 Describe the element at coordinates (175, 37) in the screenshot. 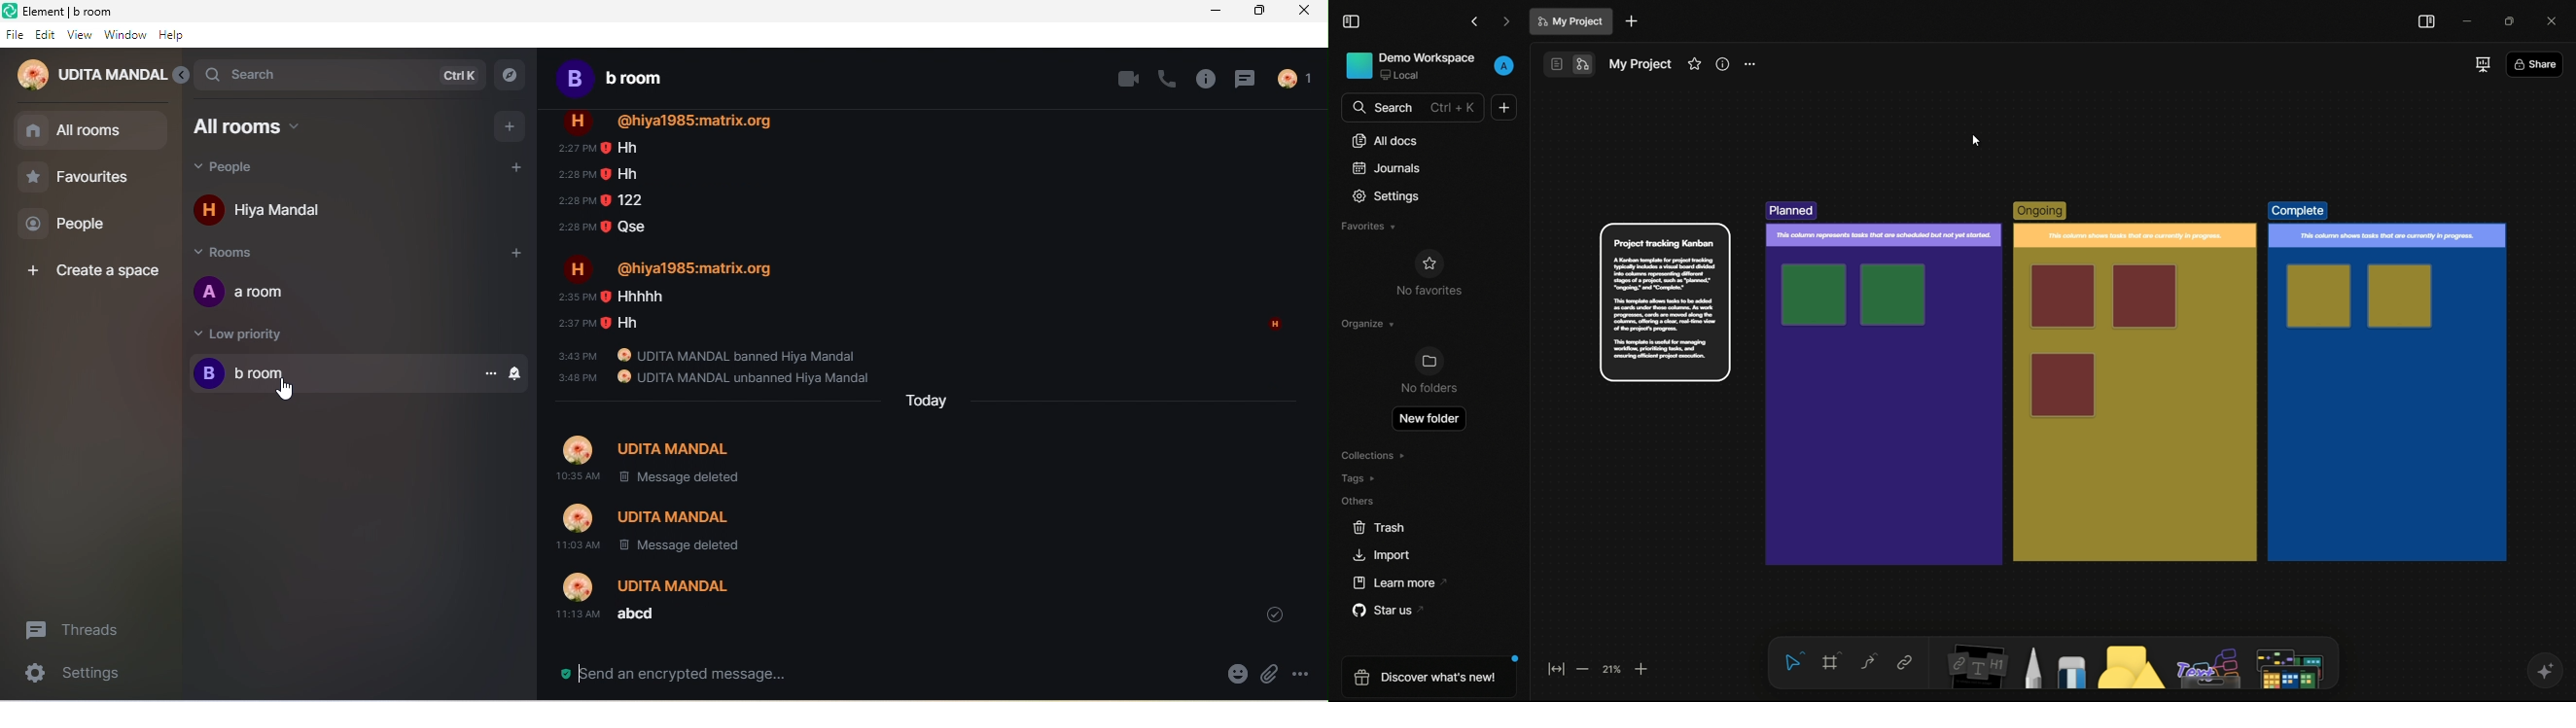

I see `help` at that location.